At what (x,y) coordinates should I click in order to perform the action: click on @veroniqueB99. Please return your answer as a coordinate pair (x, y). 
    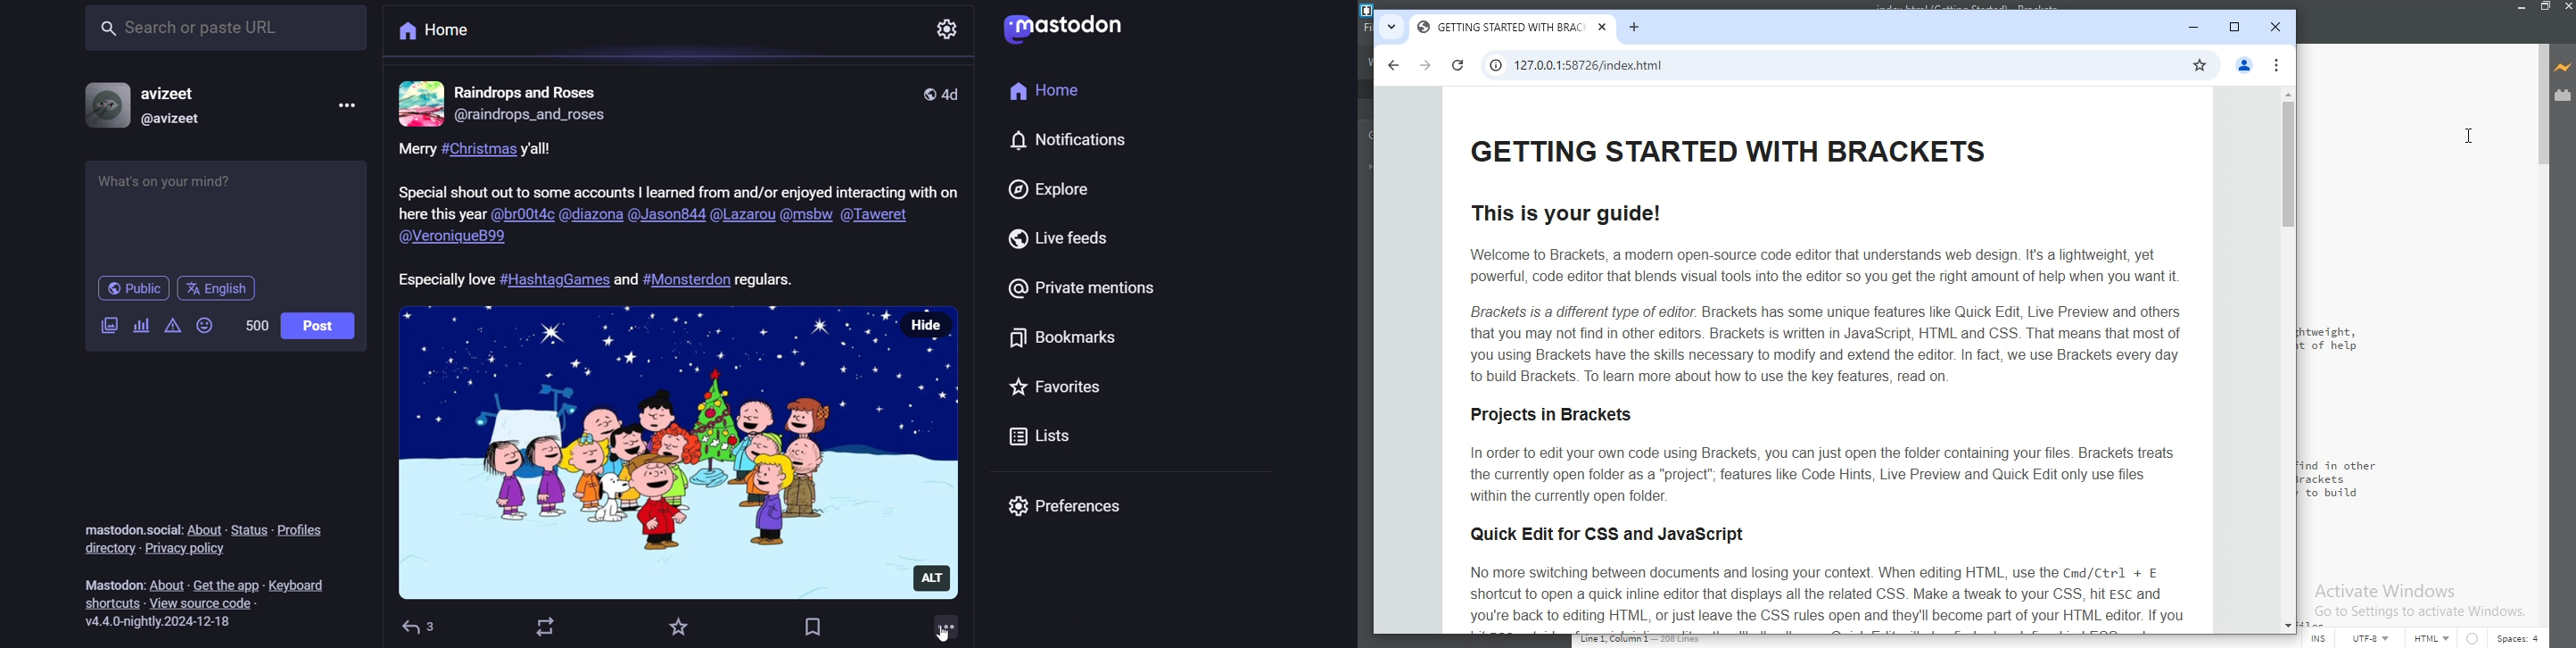
    Looking at the image, I should click on (454, 236).